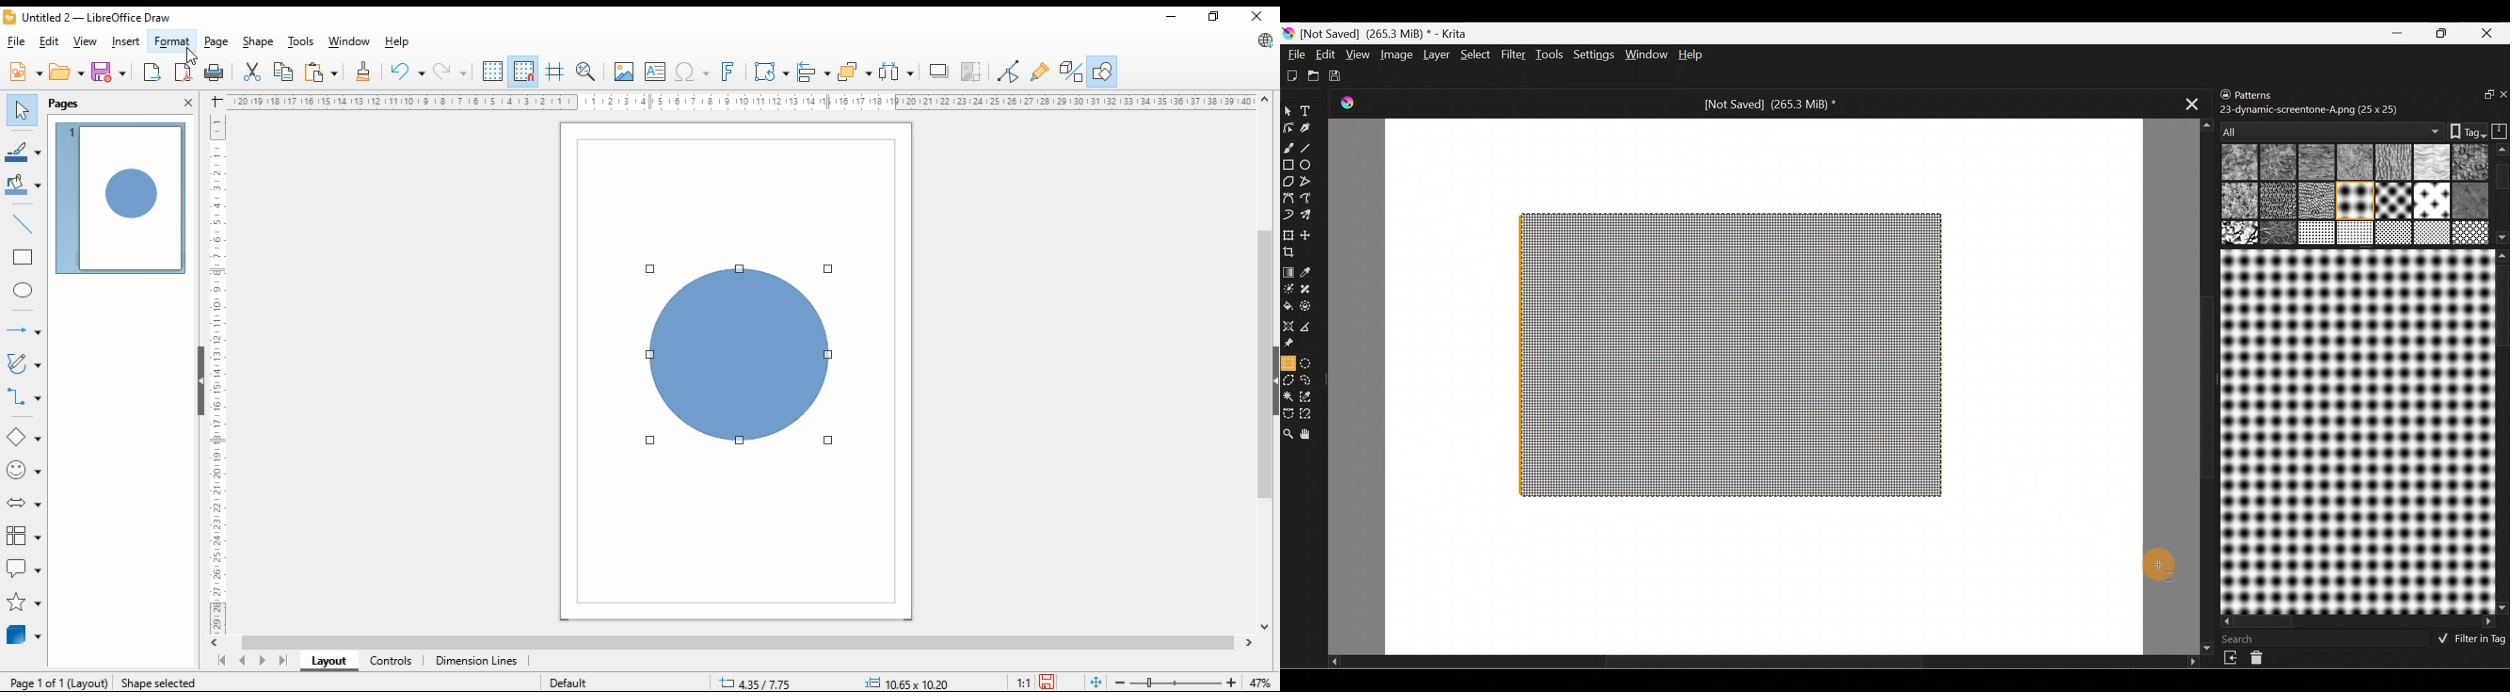  I want to click on Draw a gradient, so click(1290, 269).